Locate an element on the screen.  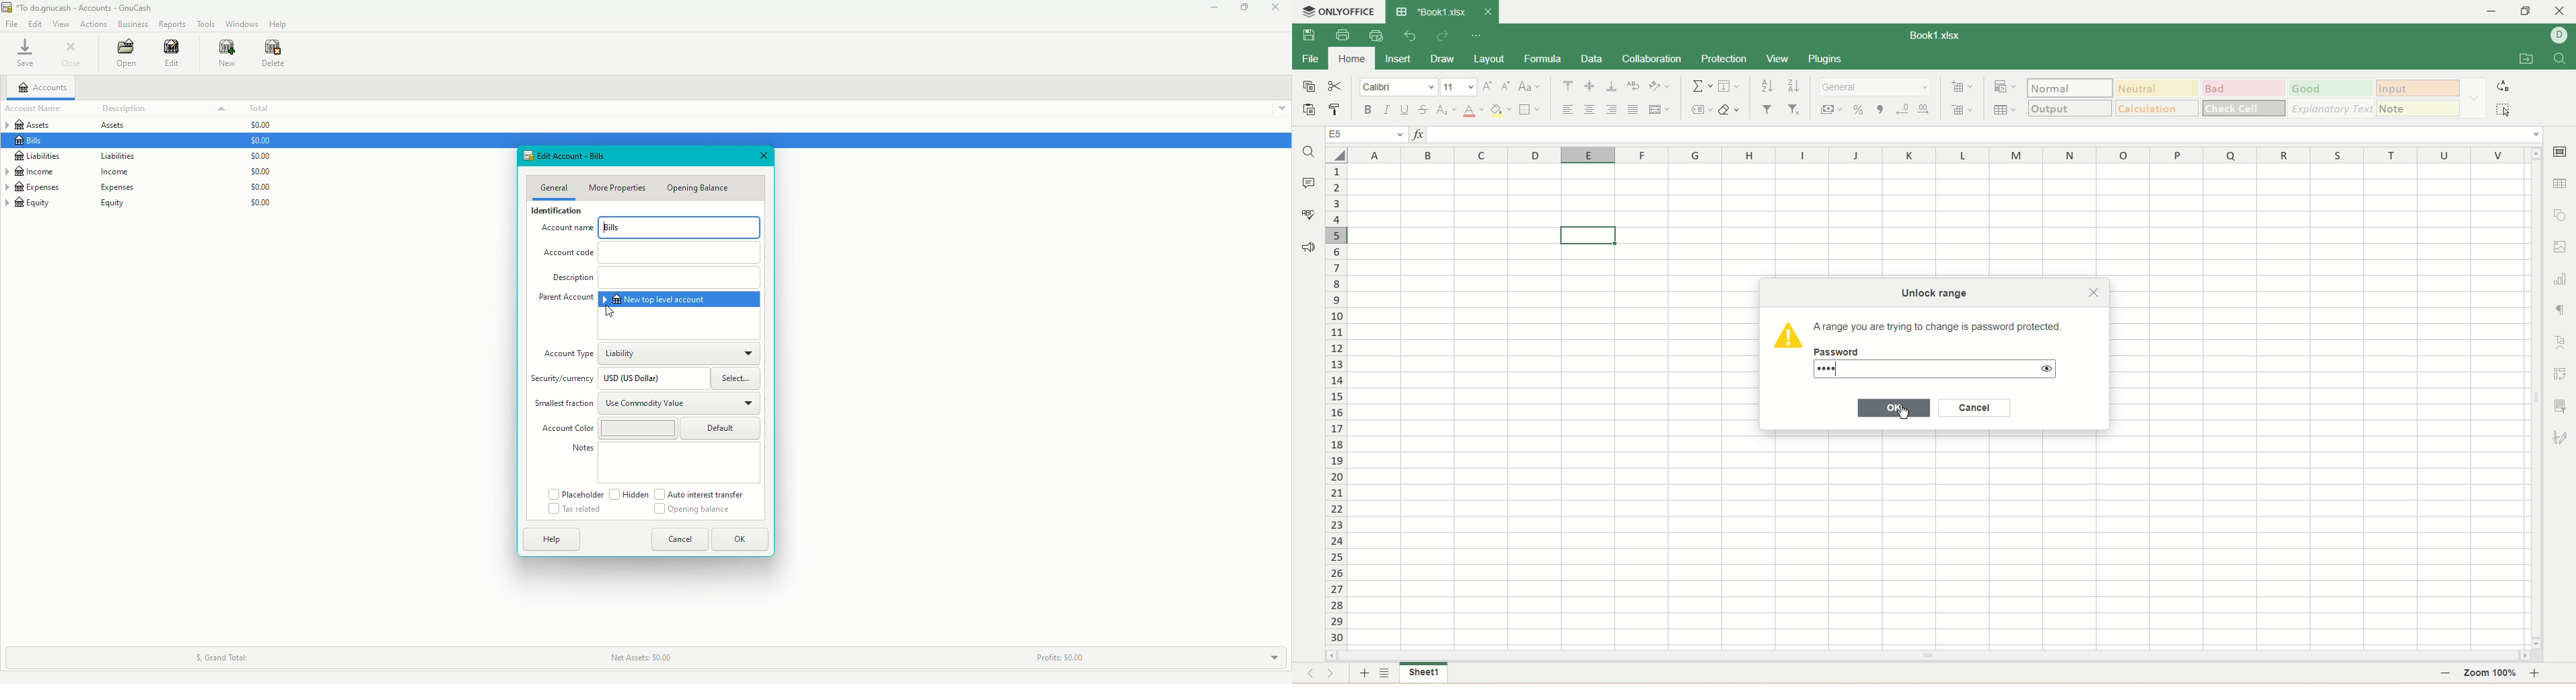
Bills is located at coordinates (680, 228).